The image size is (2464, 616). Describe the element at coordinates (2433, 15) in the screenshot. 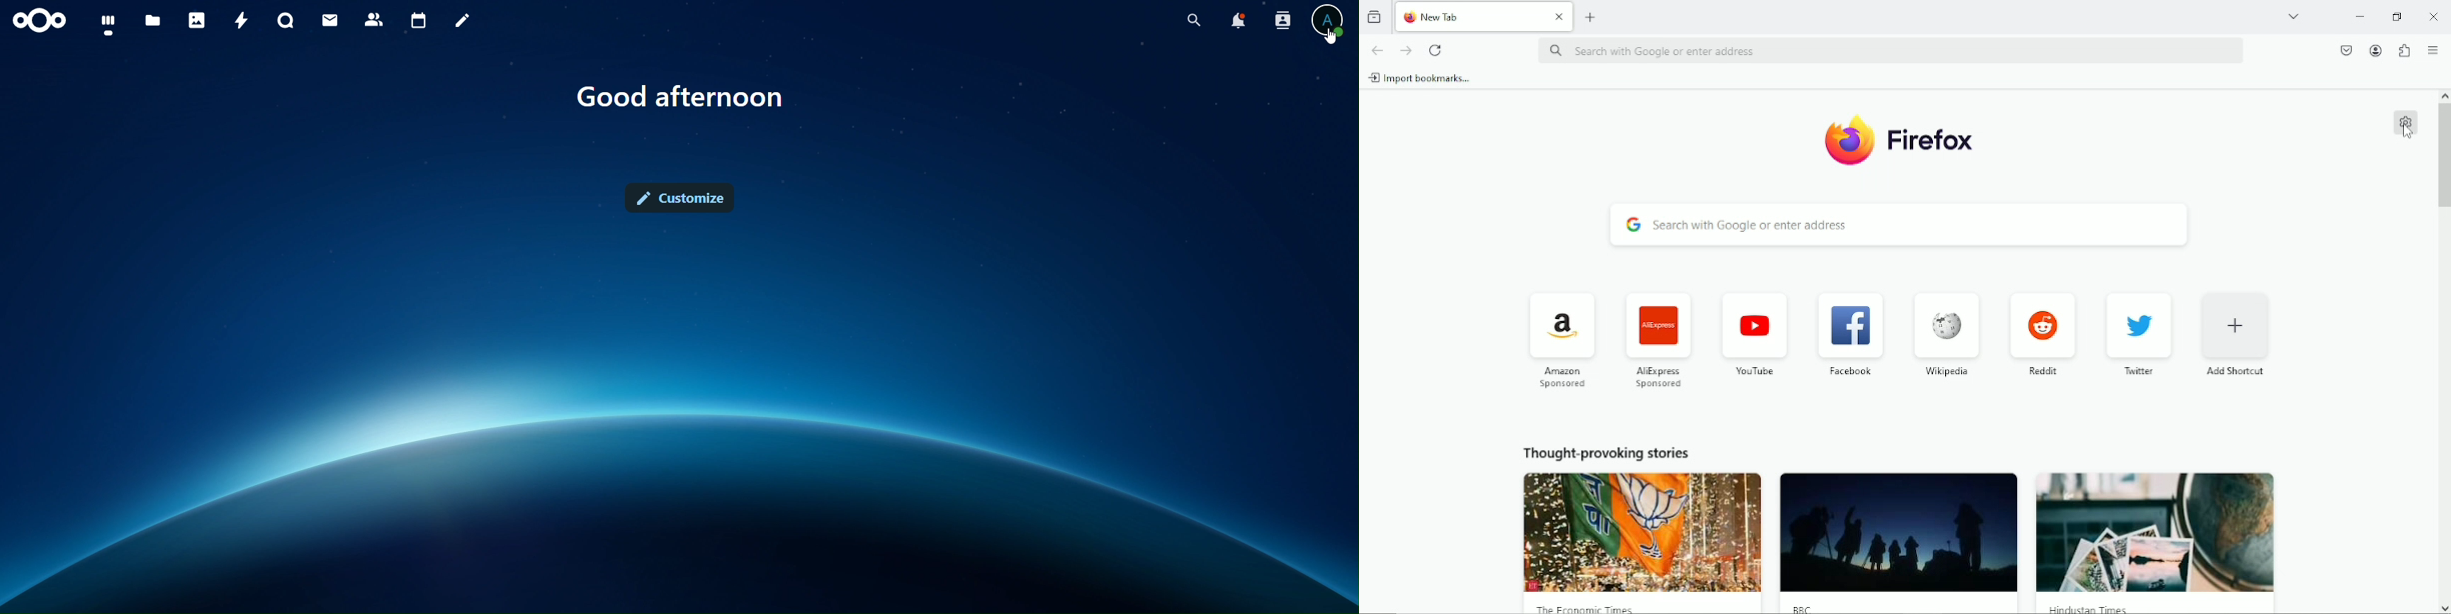

I see `Close` at that location.